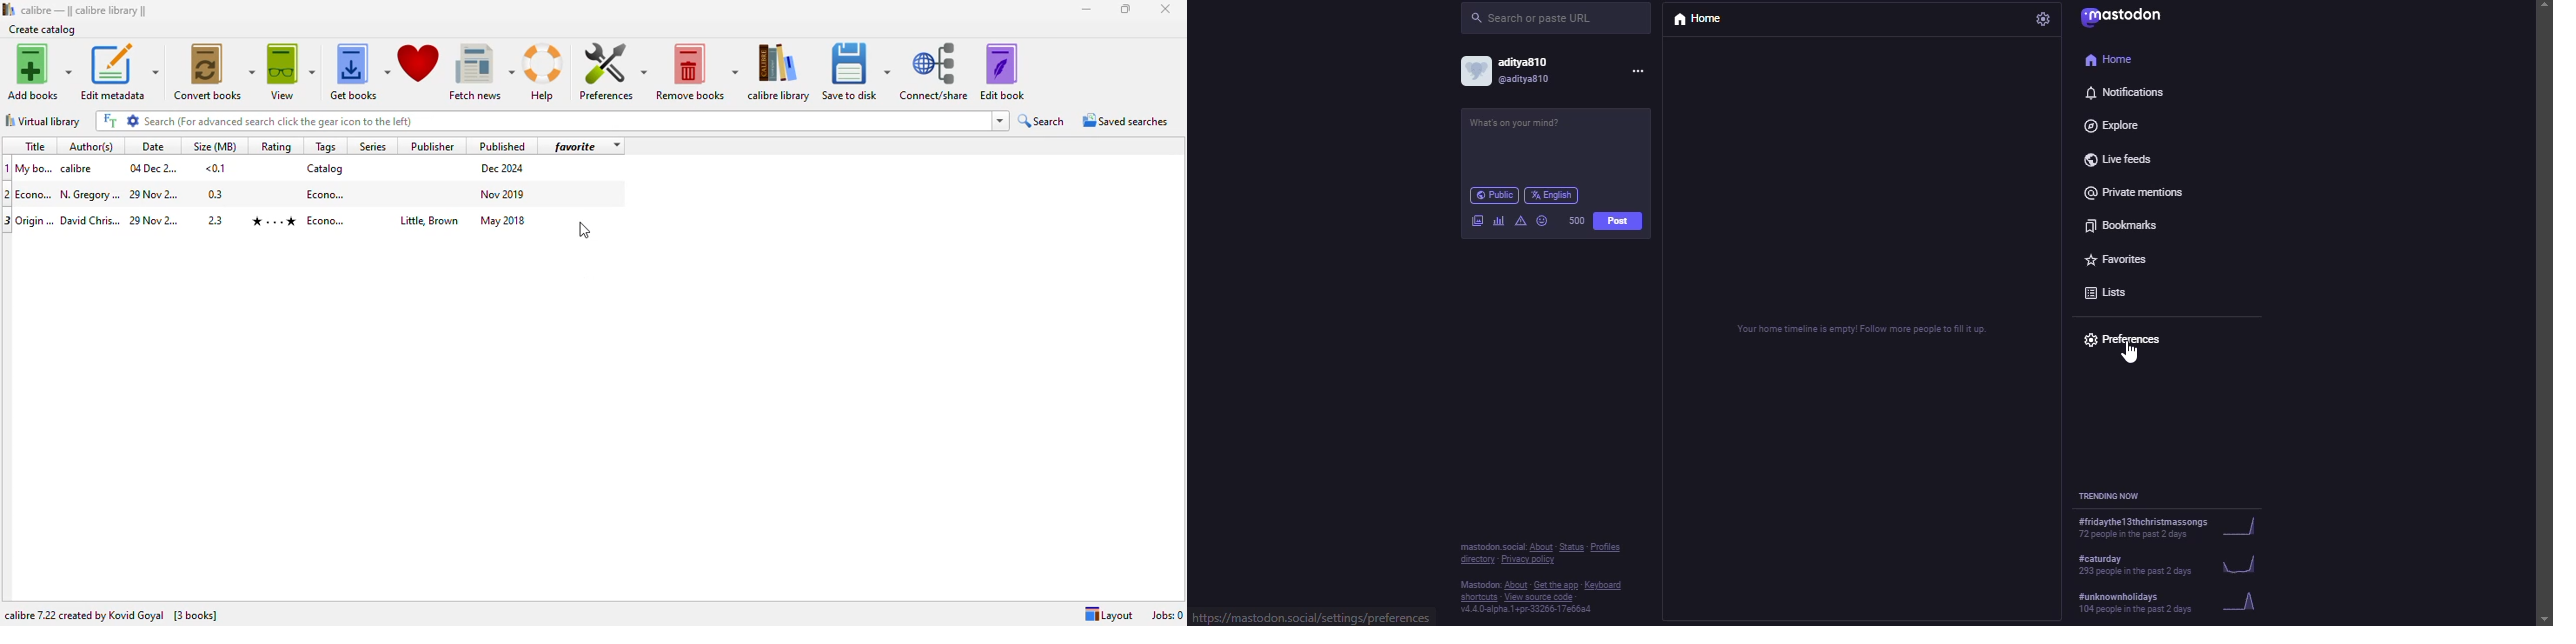 The width and height of the screenshot is (2576, 644). Describe the element at coordinates (1088, 10) in the screenshot. I see `minimize` at that location.